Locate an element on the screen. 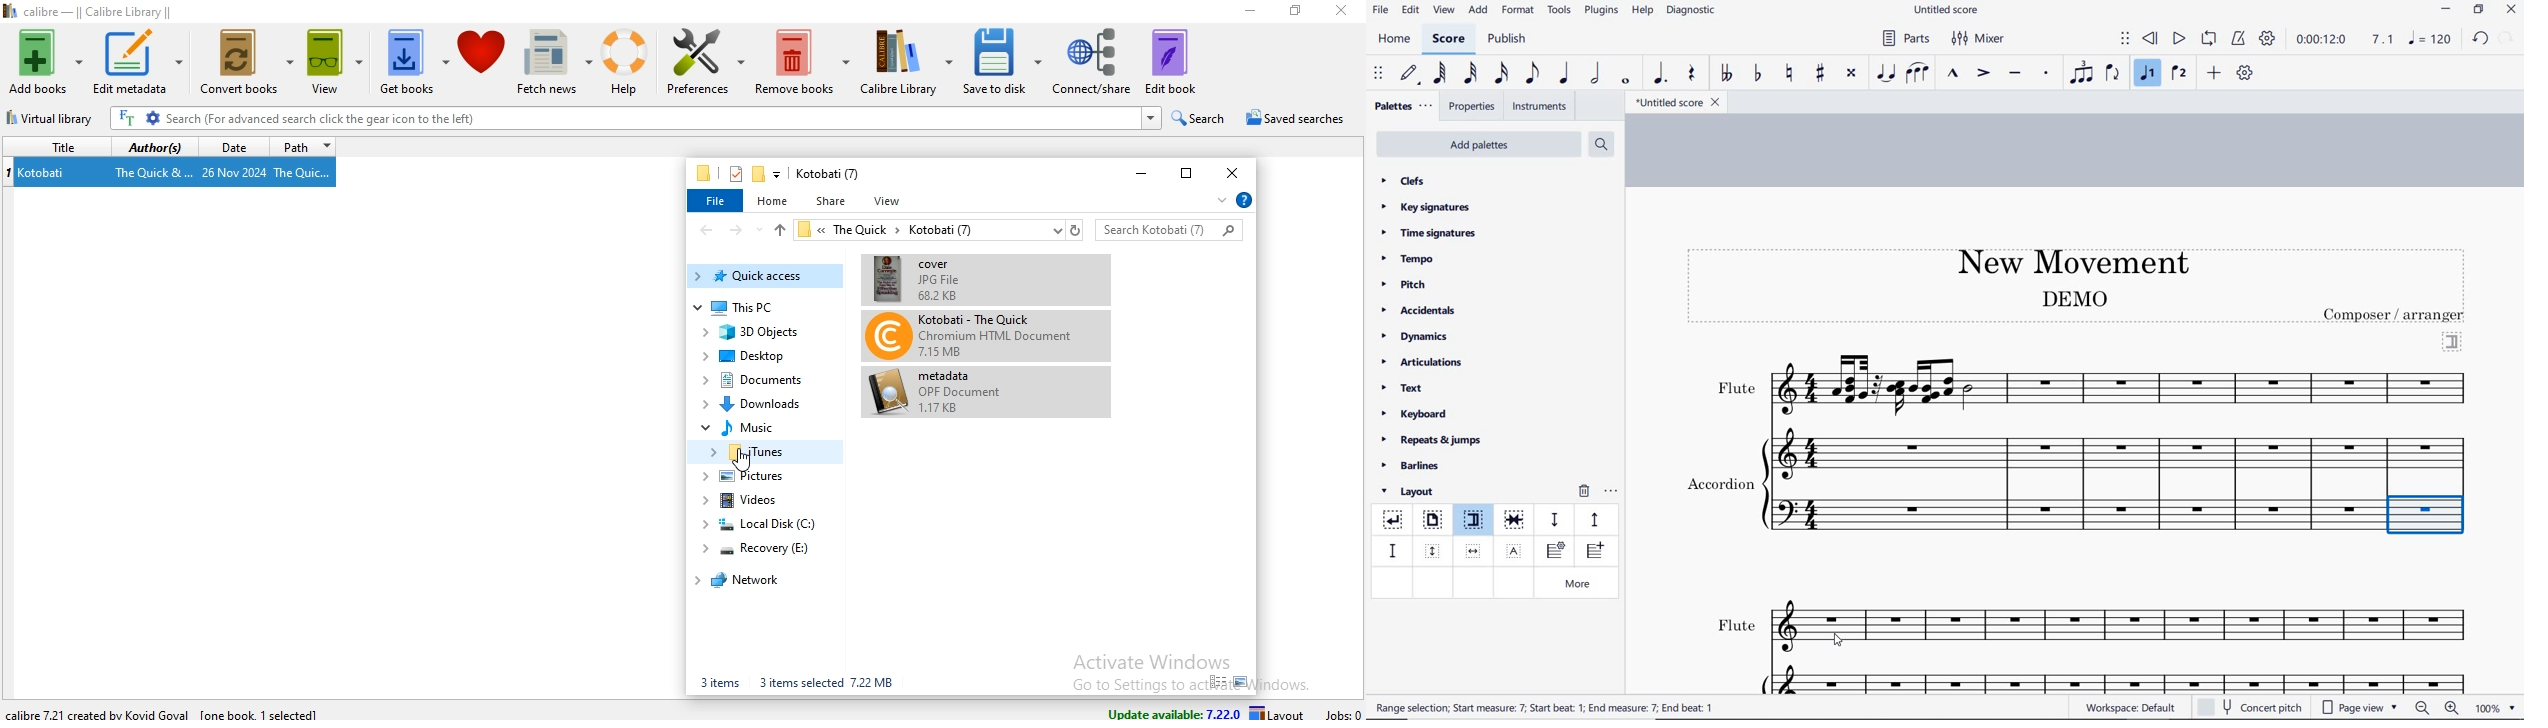 The image size is (2548, 728). Mixer is located at coordinates (1979, 39).